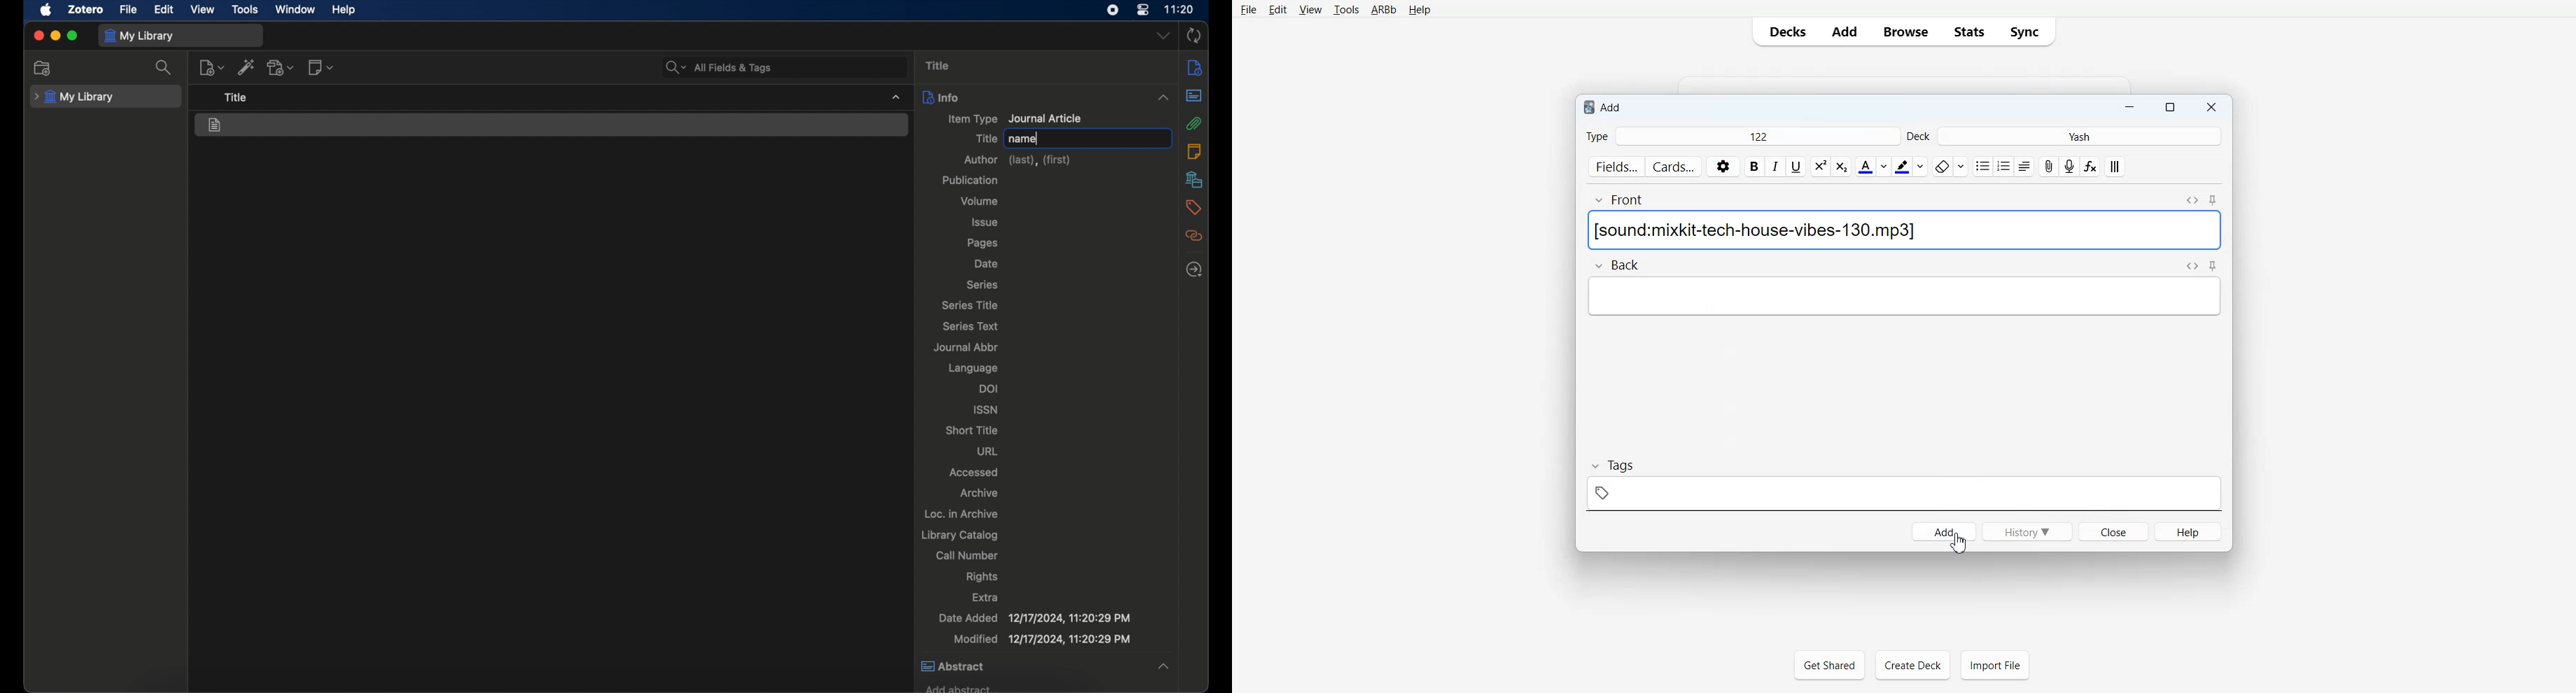 The height and width of the screenshot is (700, 2576). I want to click on edit, so click(166, 10).